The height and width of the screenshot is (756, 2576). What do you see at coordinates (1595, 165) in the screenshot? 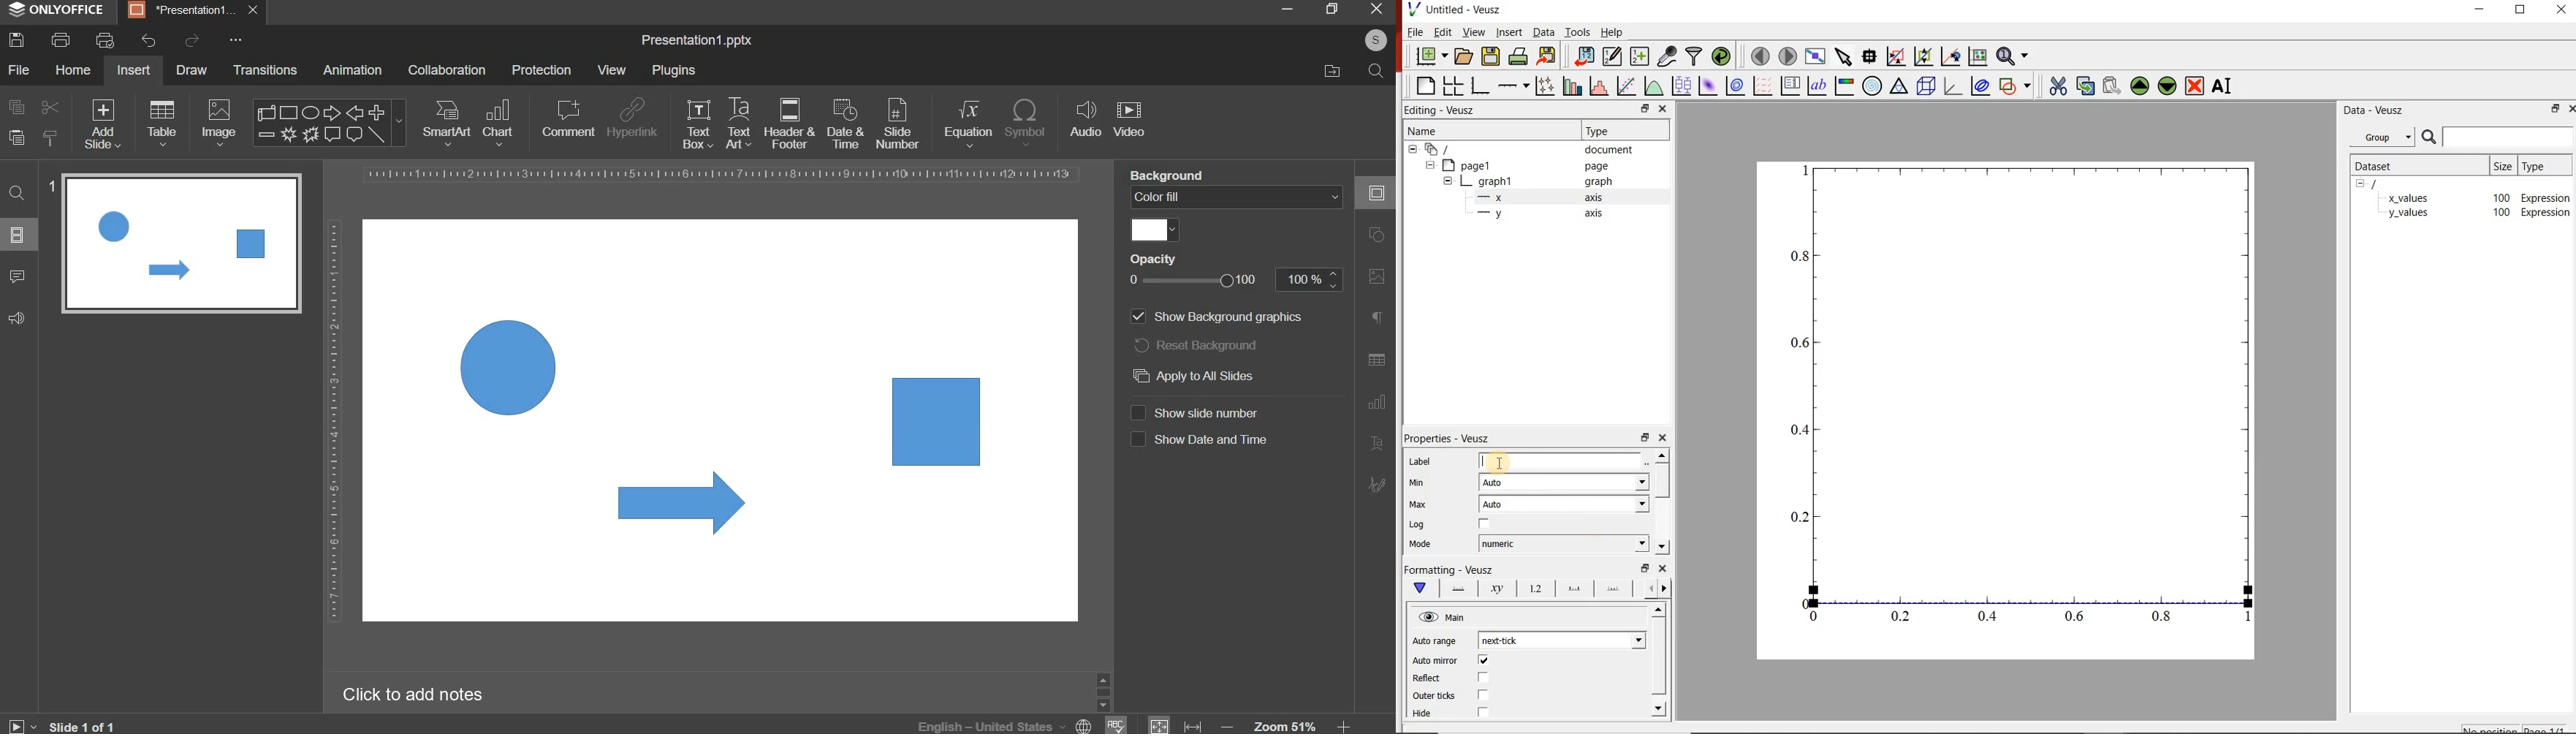
I see `page` at bounding box center [1595, 165].